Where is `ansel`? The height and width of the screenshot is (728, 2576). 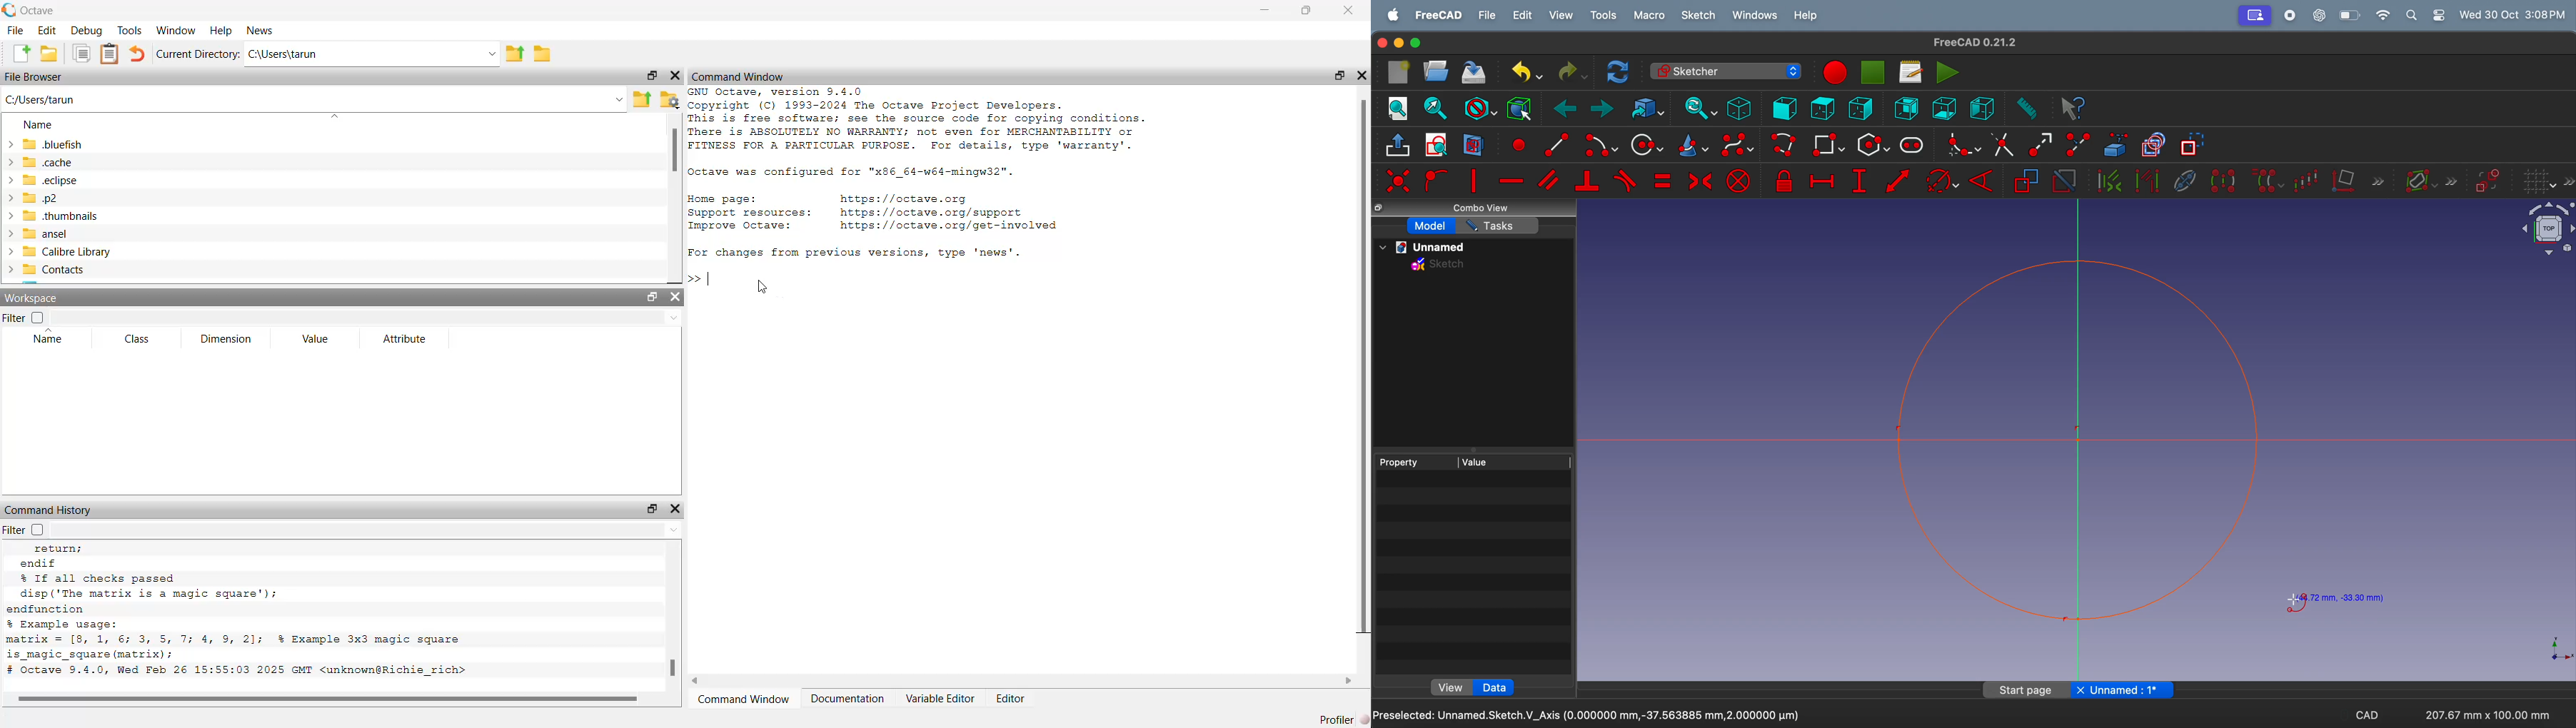
ansel is located at coordinates (36, 233).